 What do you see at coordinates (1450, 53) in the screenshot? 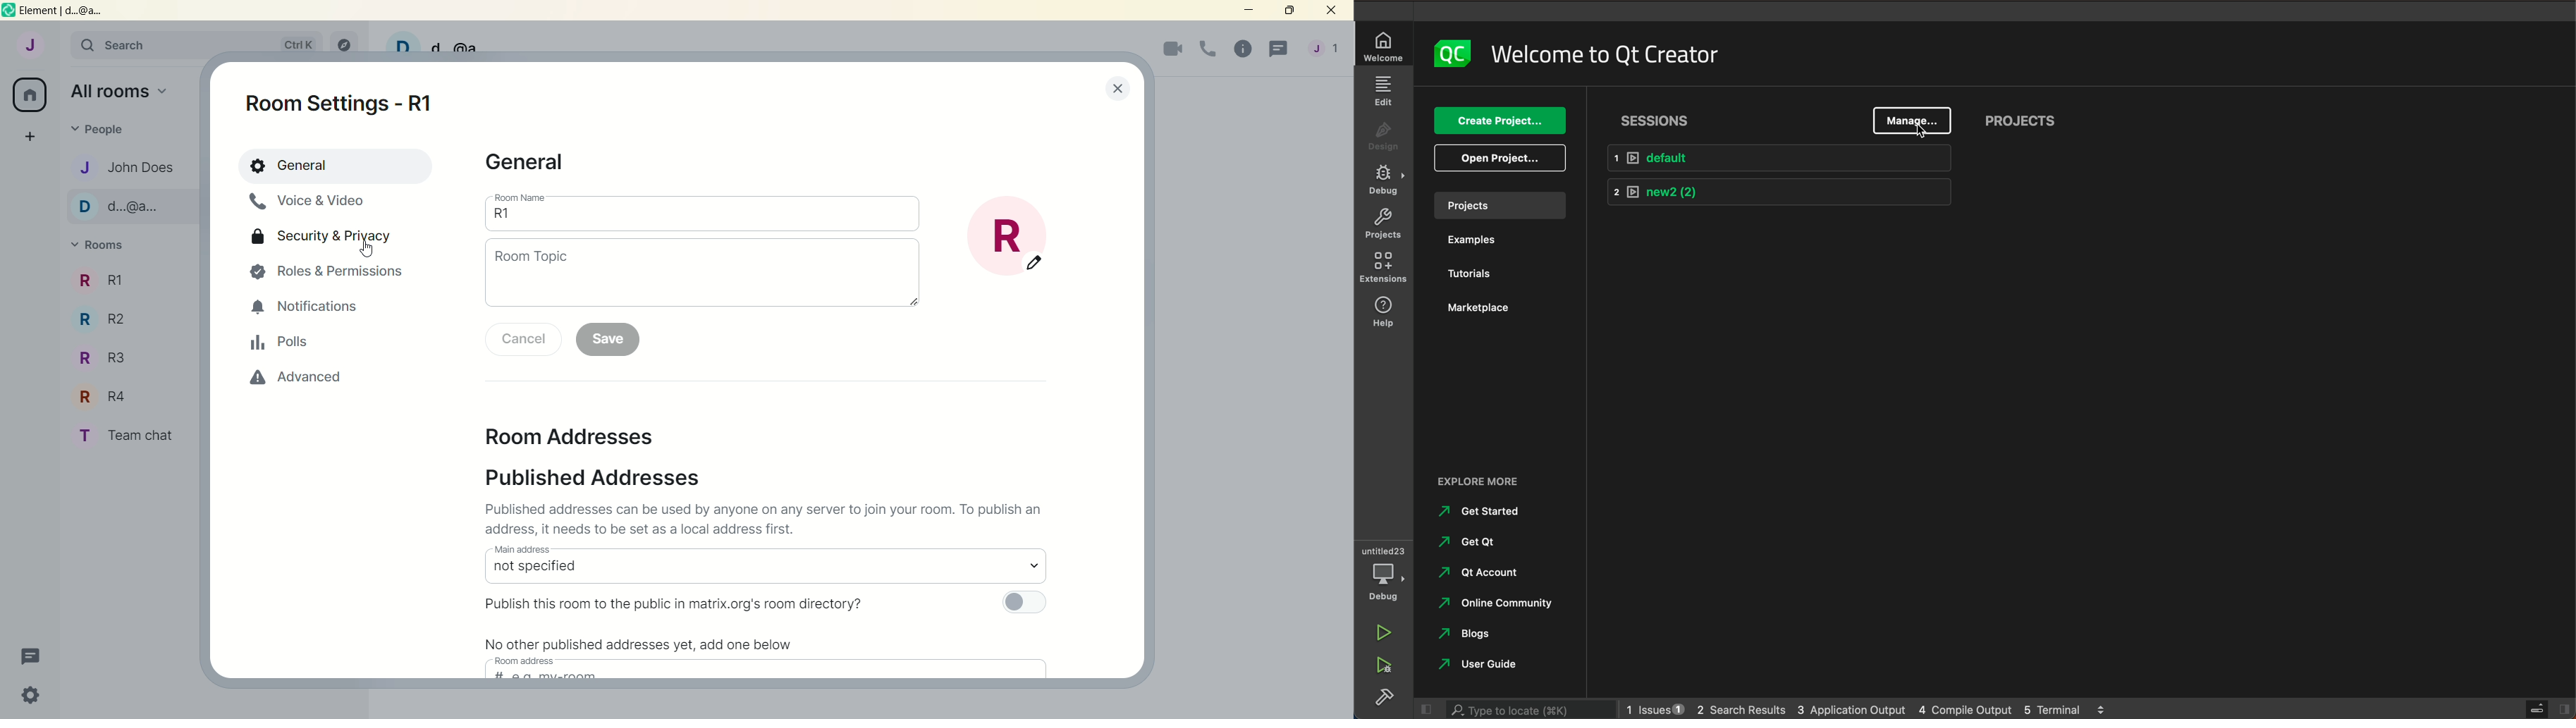
I see `logo` at bounding box center [1450, 53].